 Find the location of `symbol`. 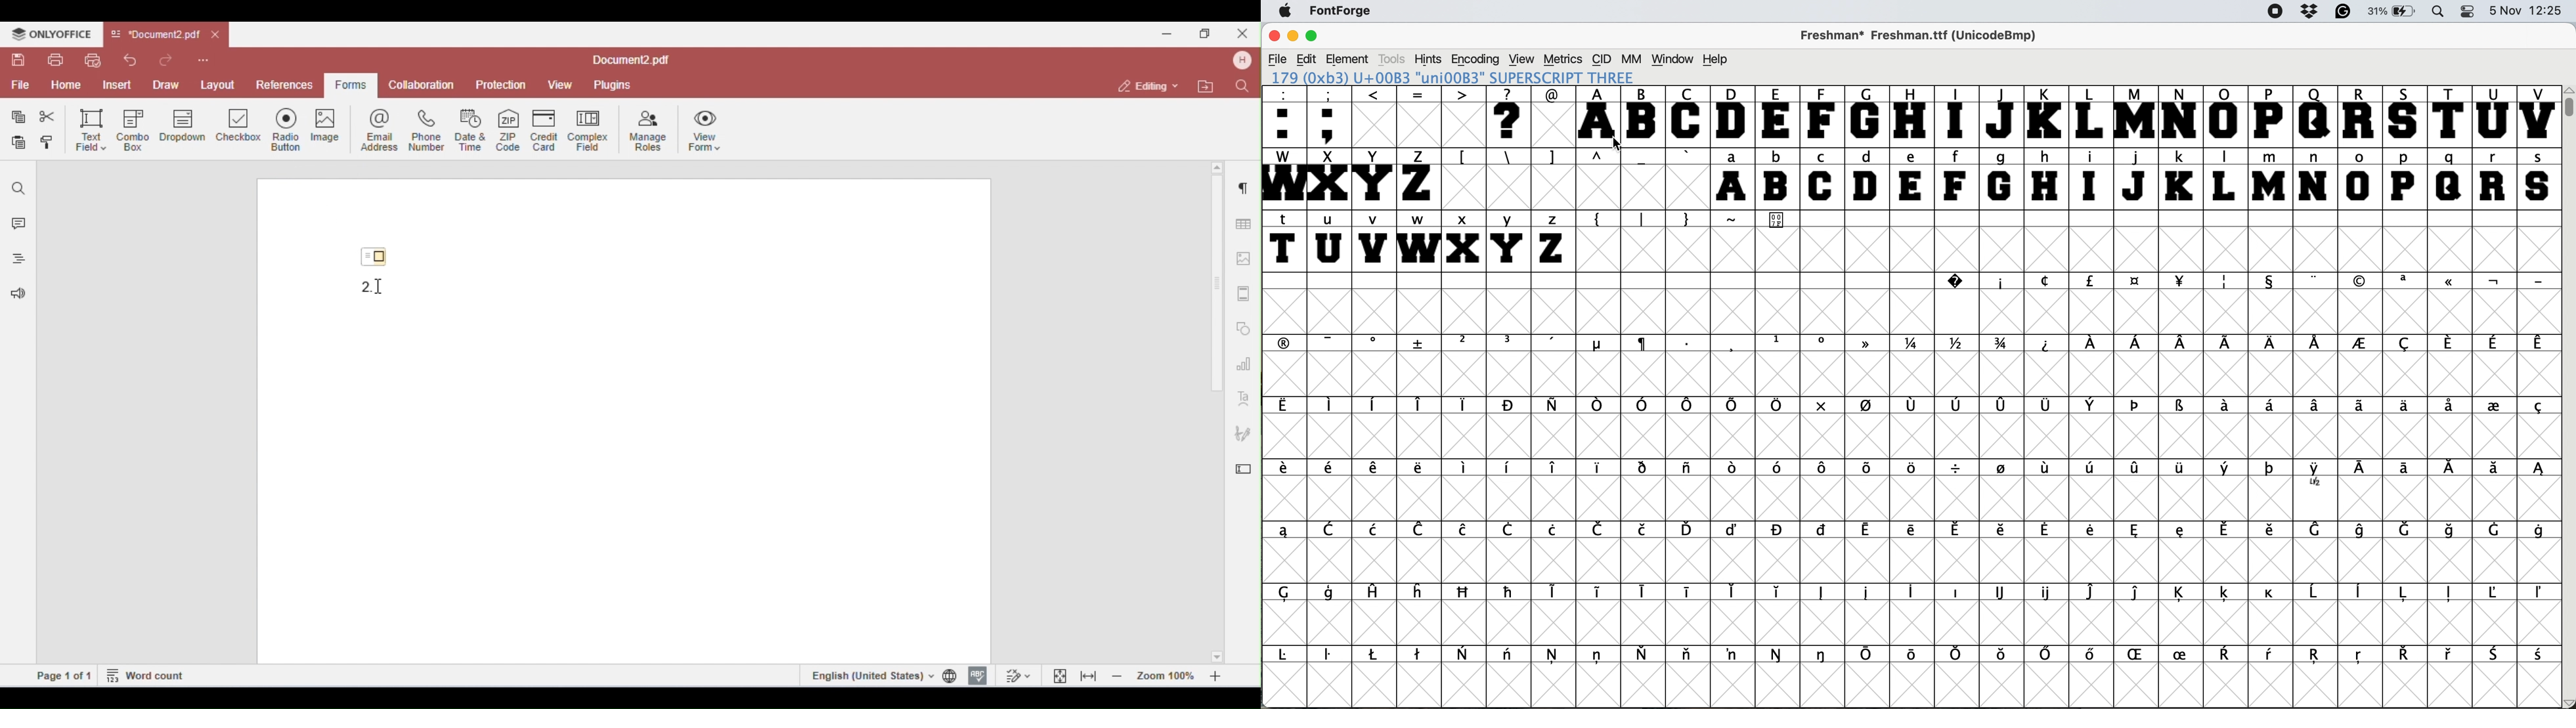

symbol is located at coordinates (2093, 591).